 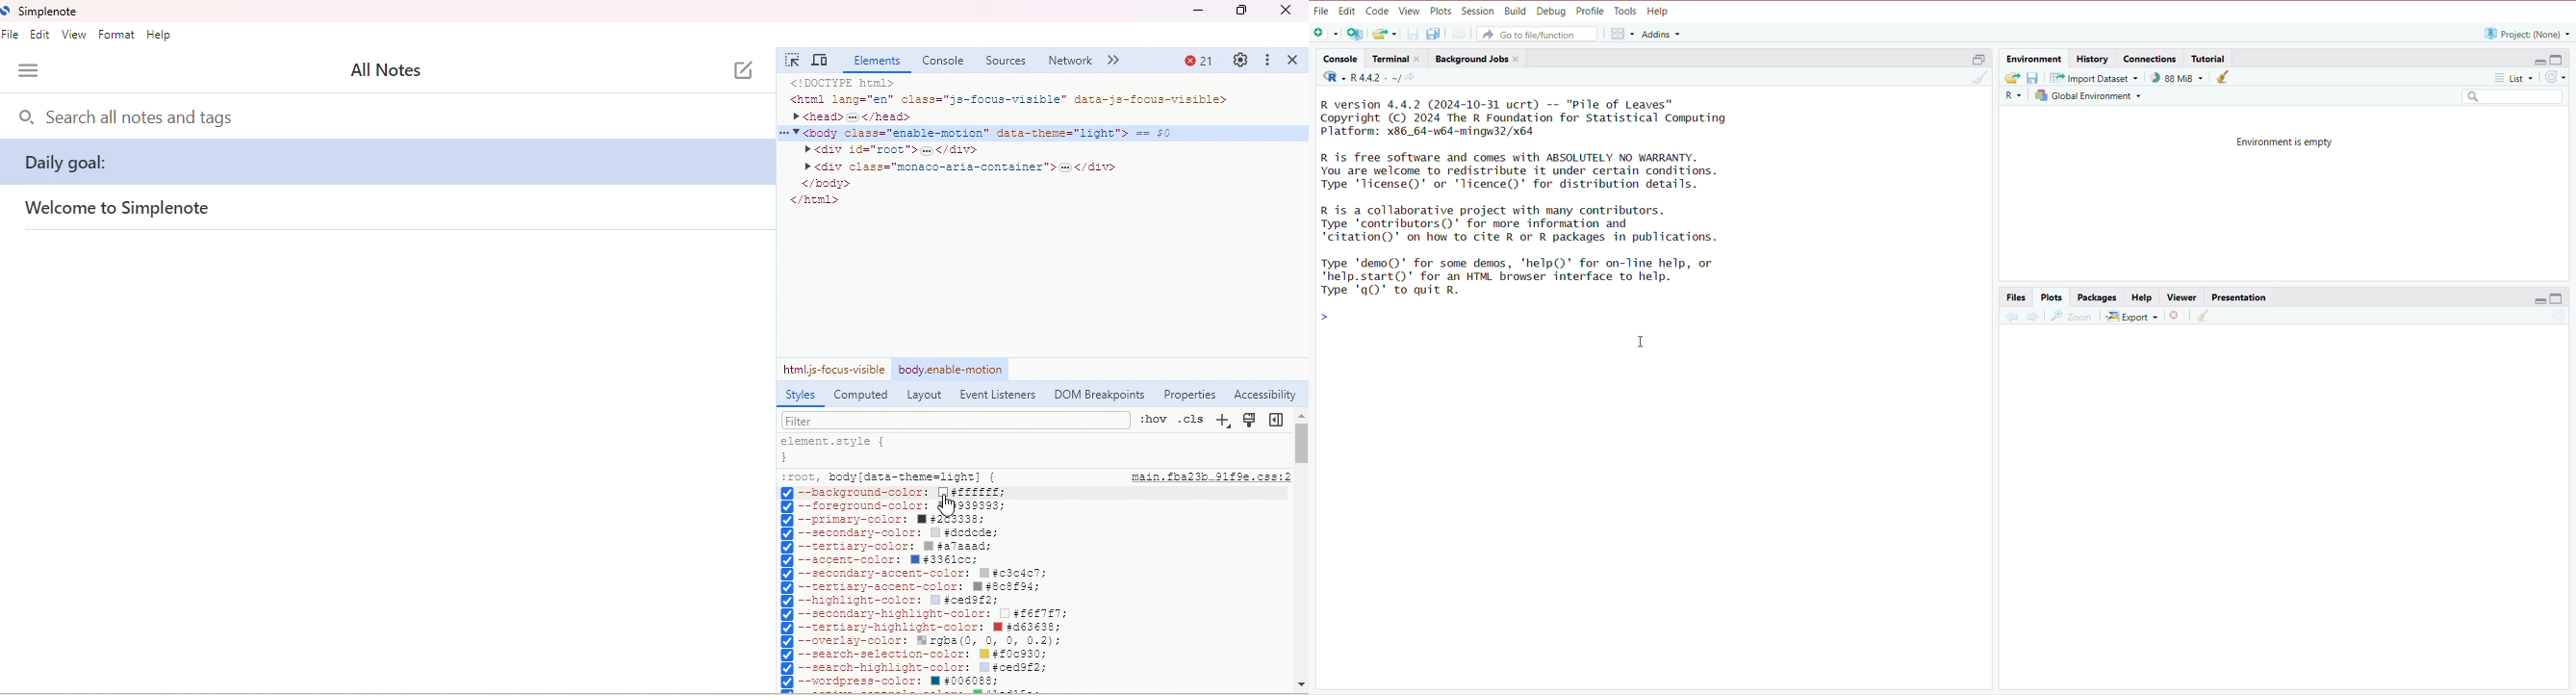 What do you see at coordinates (923, 627) in the screenshot?
I see `tertiary-highlight-color` at bounding box center [923, 627].